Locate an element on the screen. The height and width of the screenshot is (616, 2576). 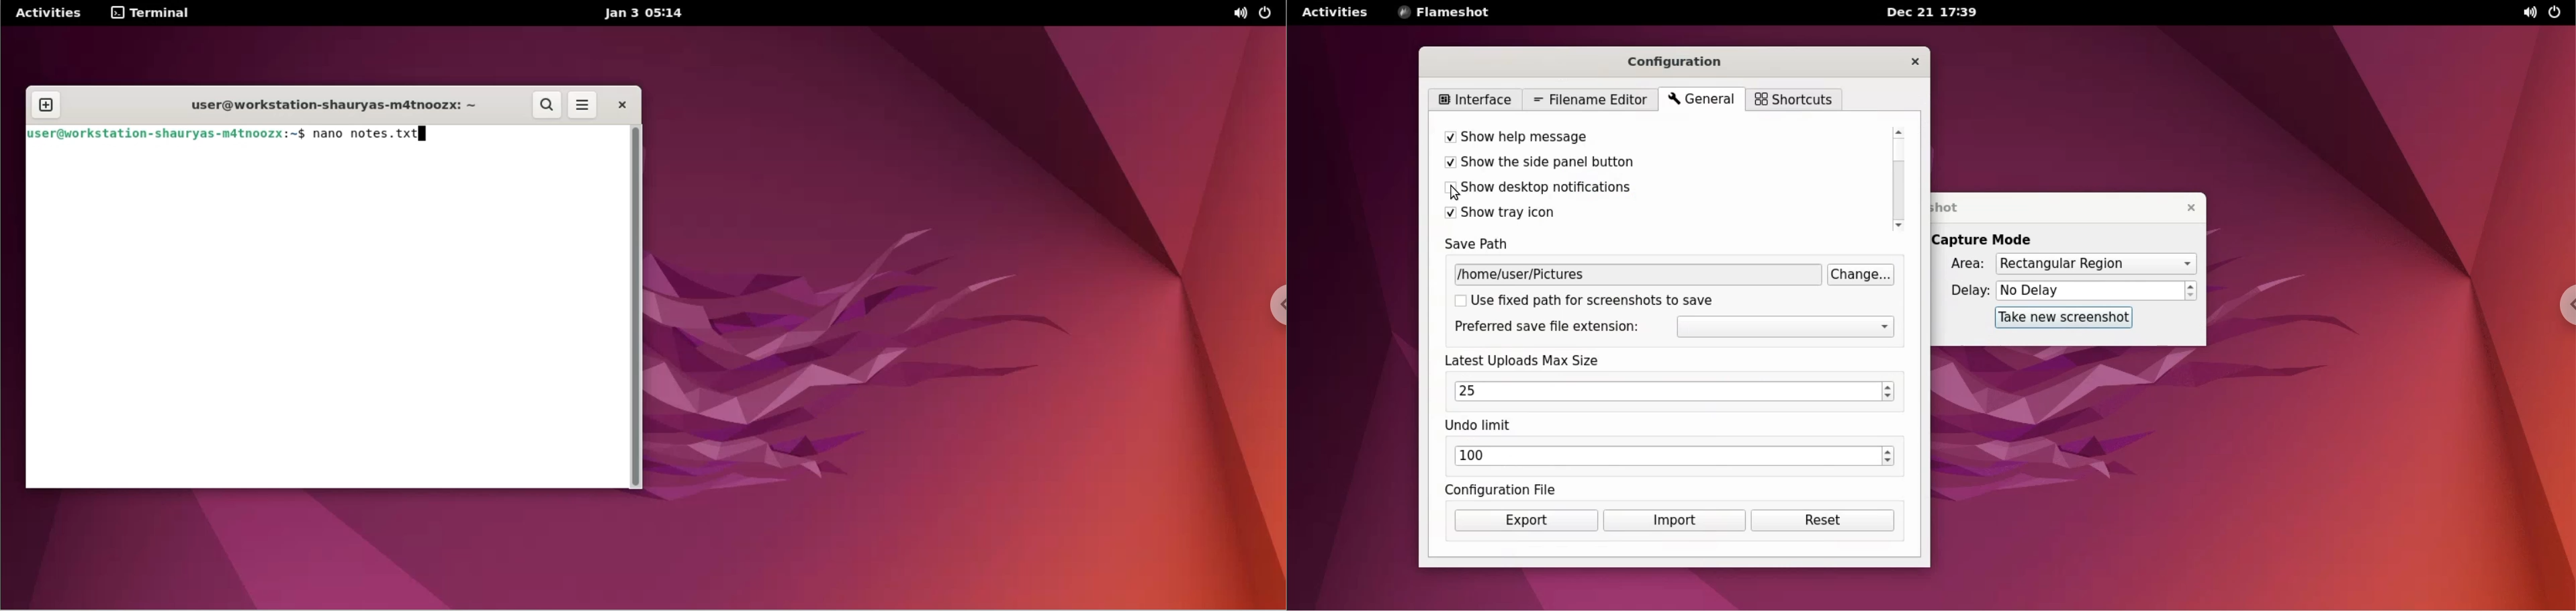
terminal options is located at coordinates (151, 13).